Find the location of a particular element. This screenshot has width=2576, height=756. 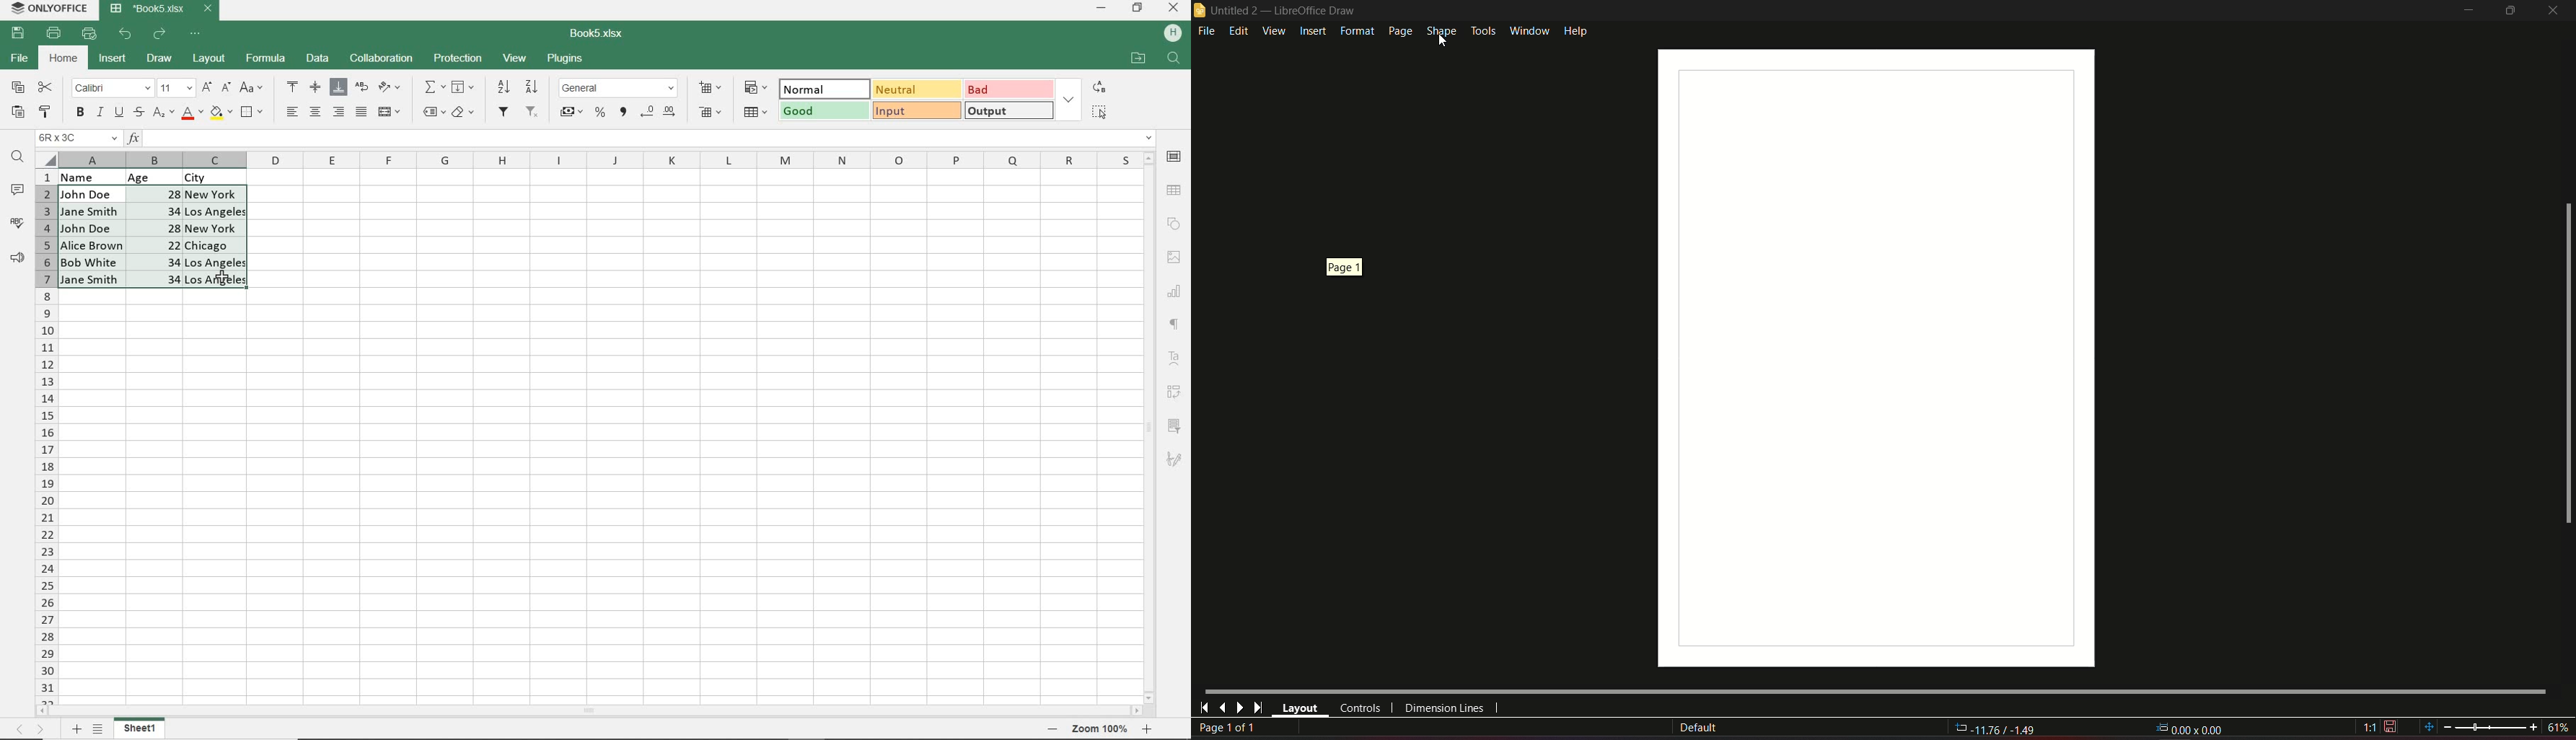

MINIMIZE is located at coordinates (1102, 9).